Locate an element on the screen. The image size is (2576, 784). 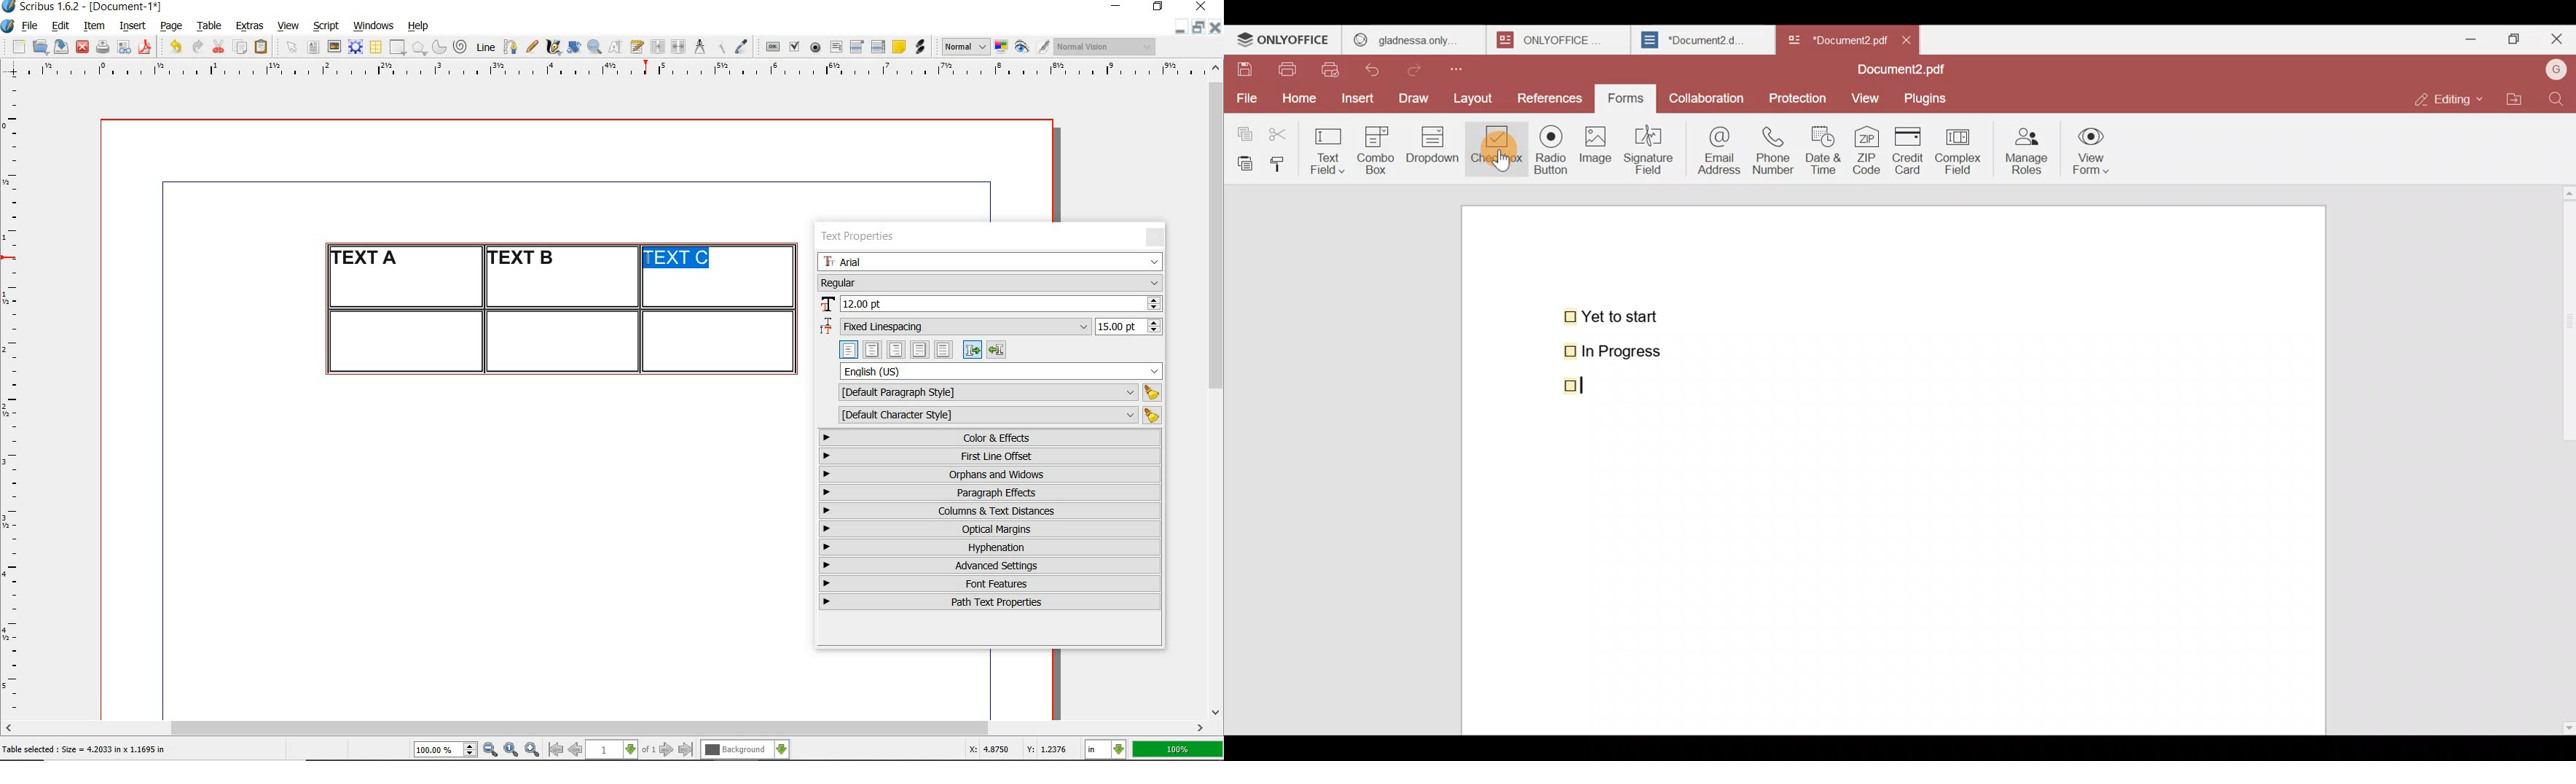
restore is located at coordinates (1198, 26).